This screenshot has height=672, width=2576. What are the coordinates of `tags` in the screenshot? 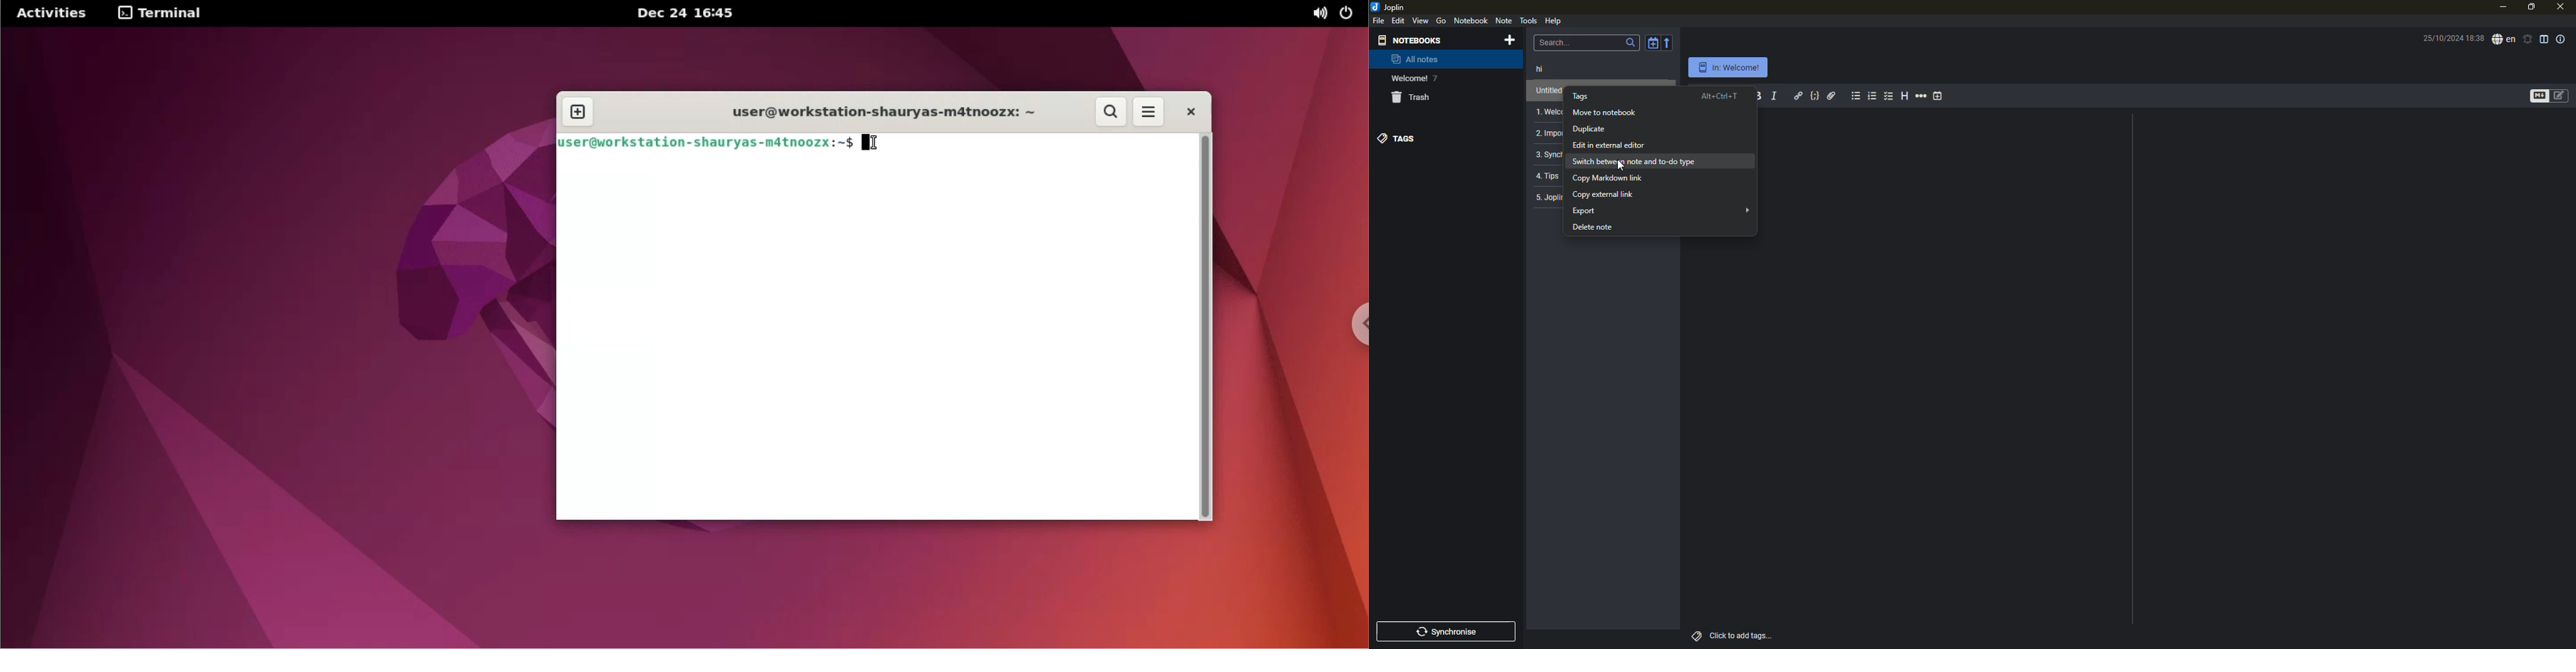 It's located at (1697, 635).